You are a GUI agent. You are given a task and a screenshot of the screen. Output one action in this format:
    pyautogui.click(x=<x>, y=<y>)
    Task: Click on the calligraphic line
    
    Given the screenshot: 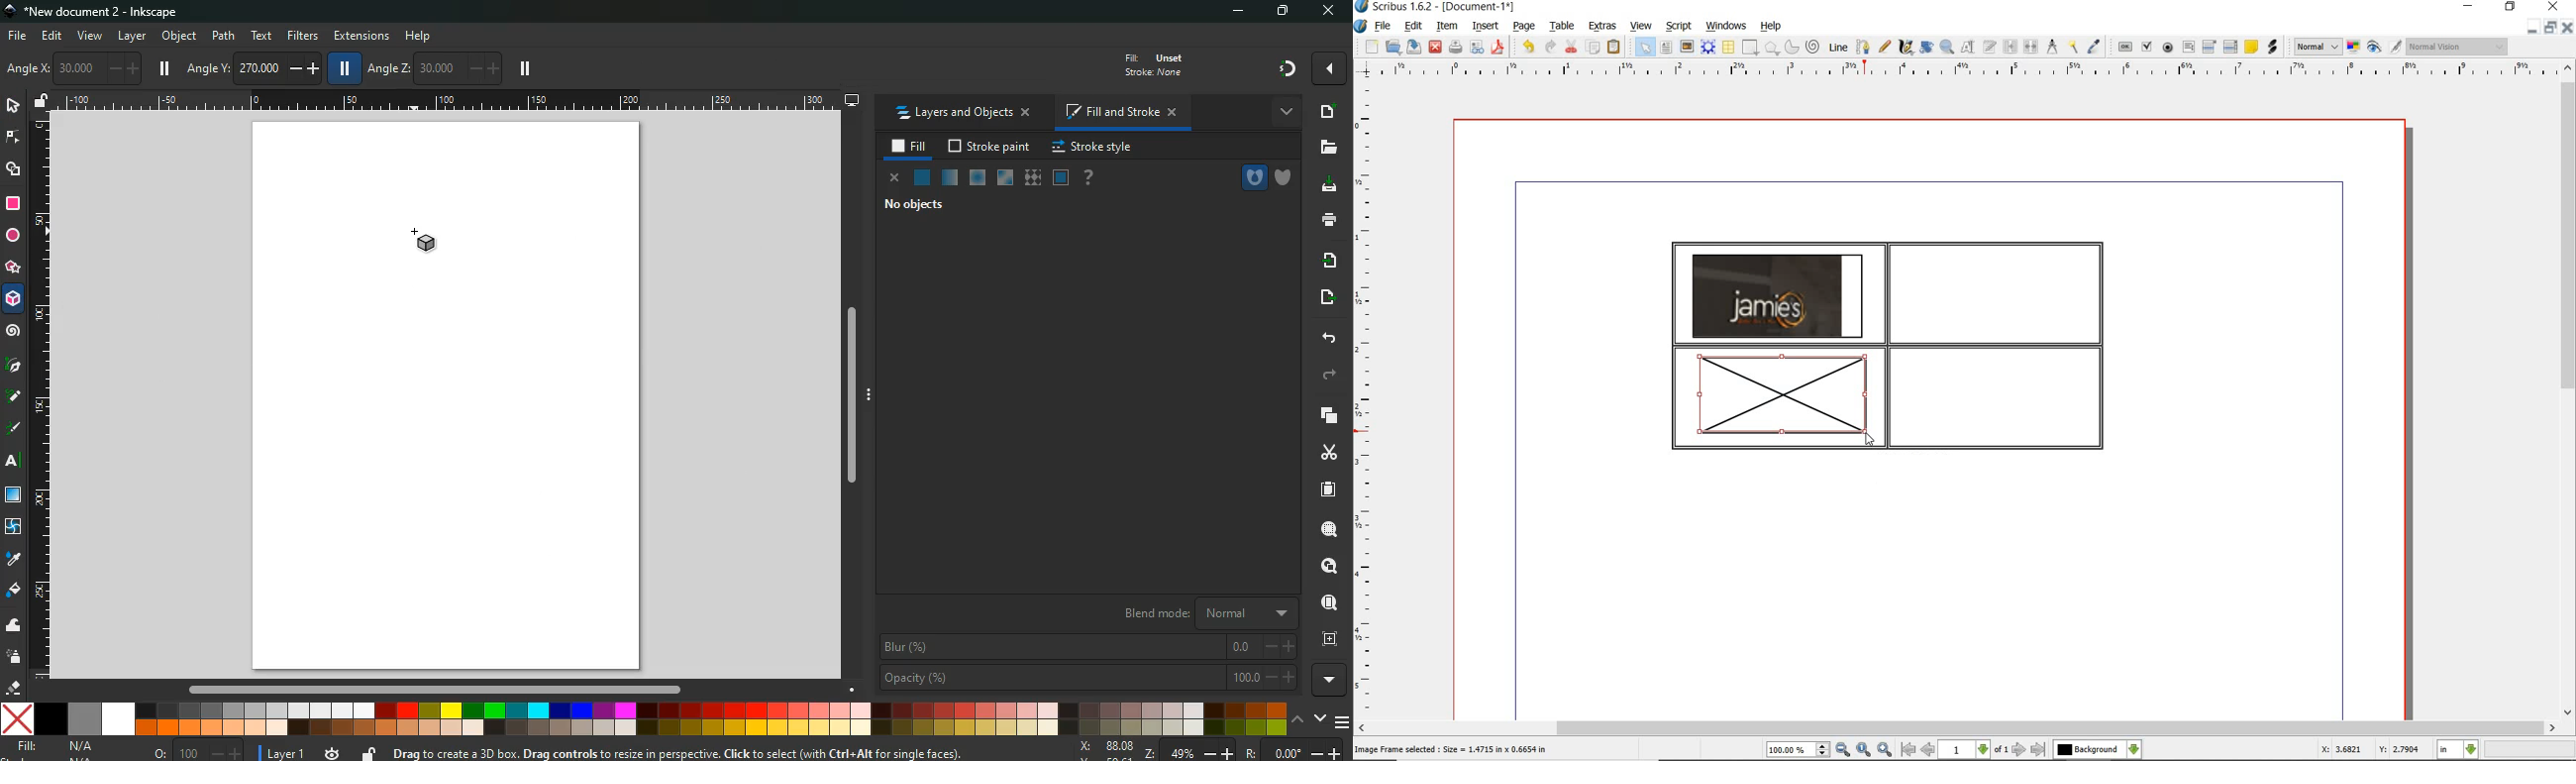 What is the action you would take?
    pyautogui.click(x=1907, y=47)
    